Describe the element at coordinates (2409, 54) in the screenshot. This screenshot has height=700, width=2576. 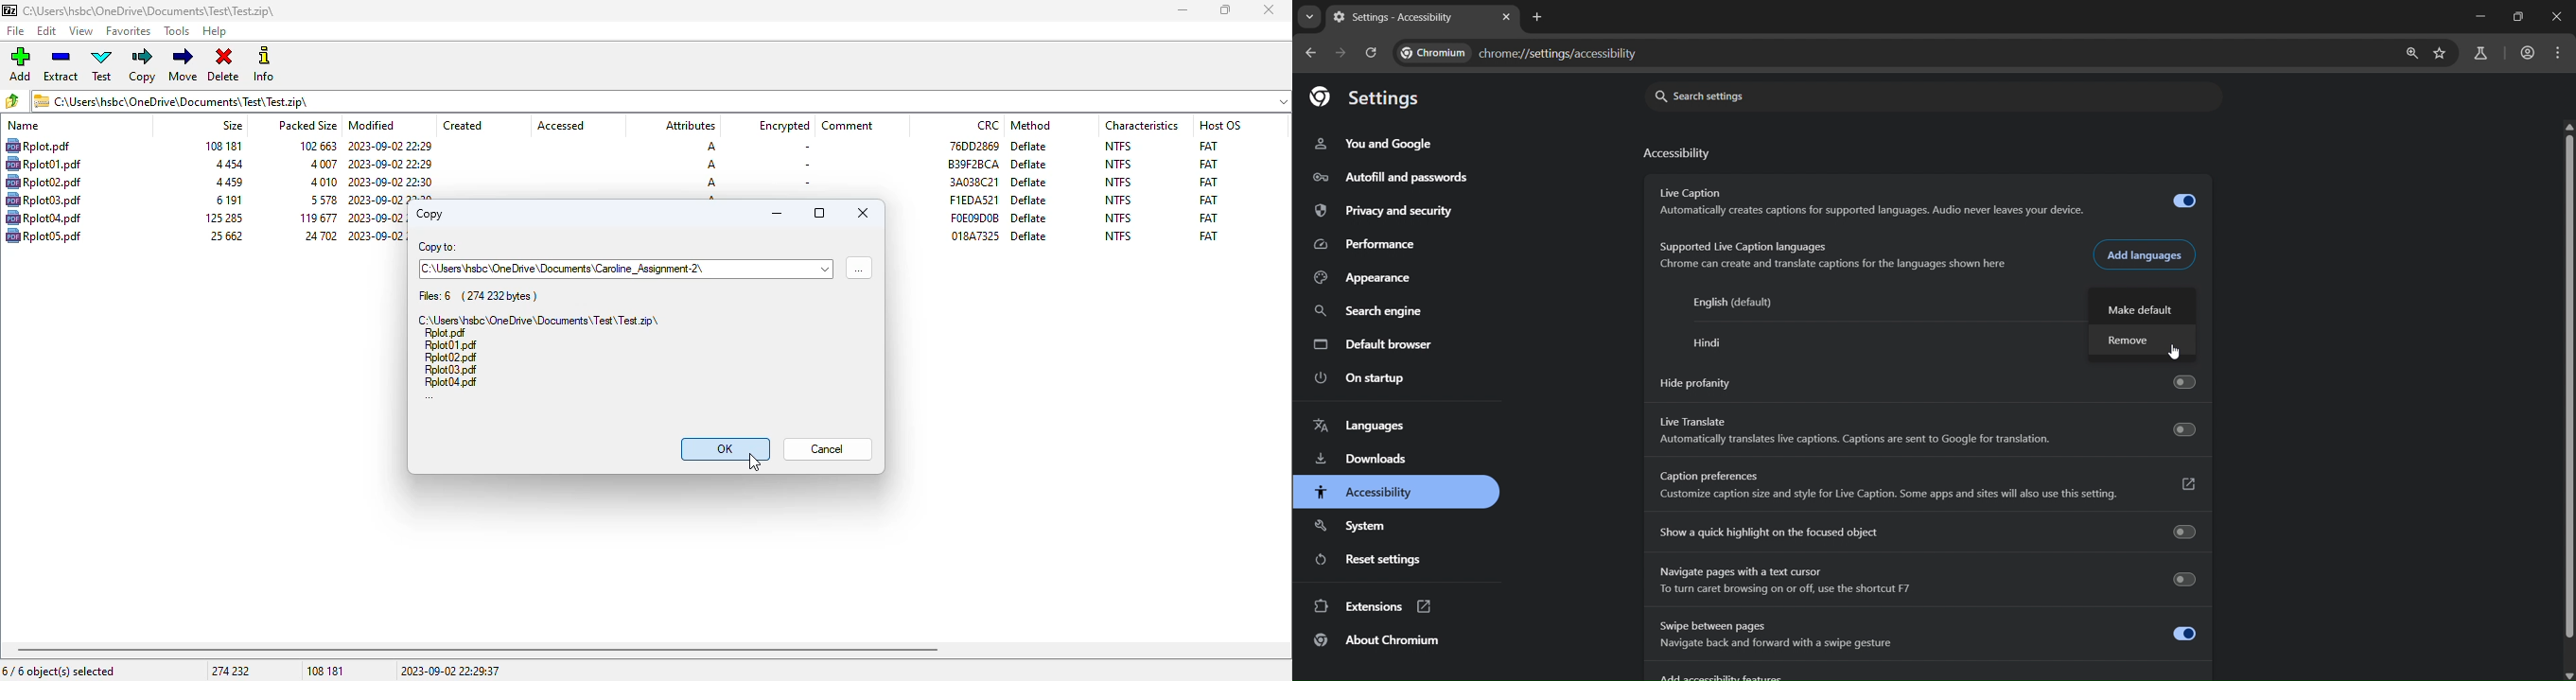
I see `zoom` at that location.